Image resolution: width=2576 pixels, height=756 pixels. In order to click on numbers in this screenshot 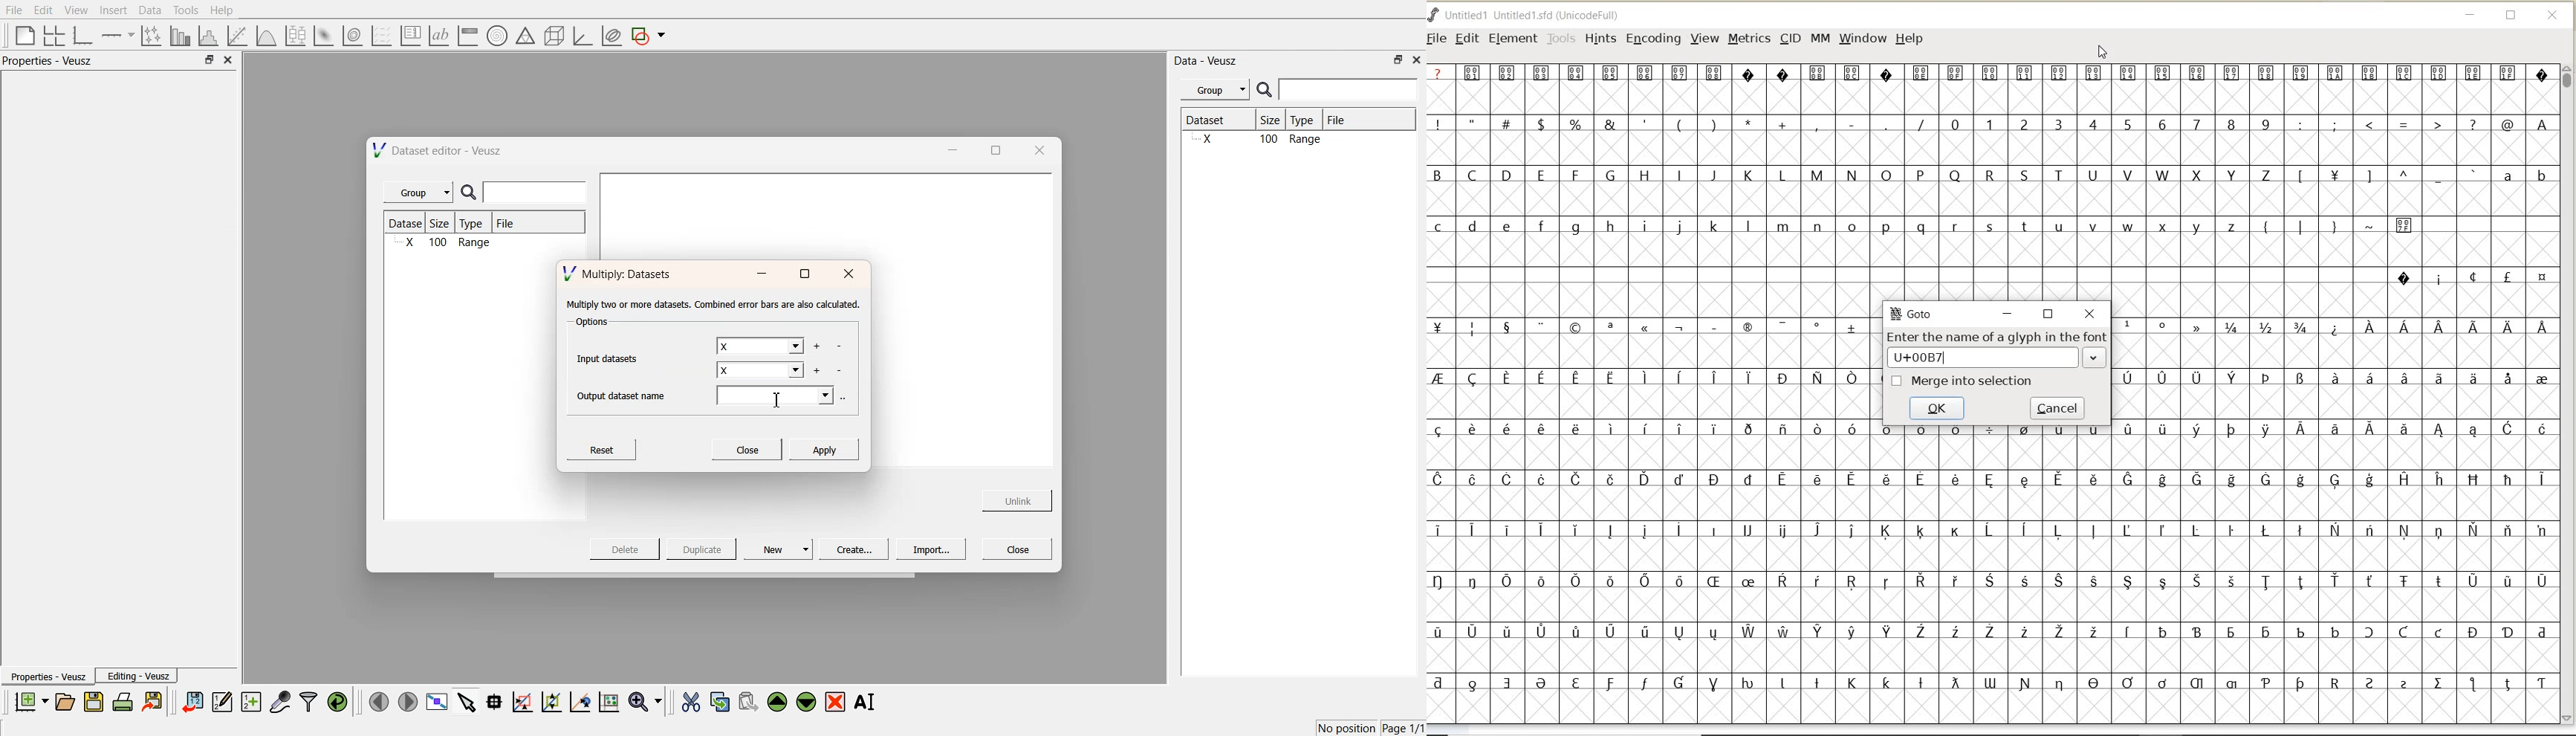, I will do `click(2107, 123)`.